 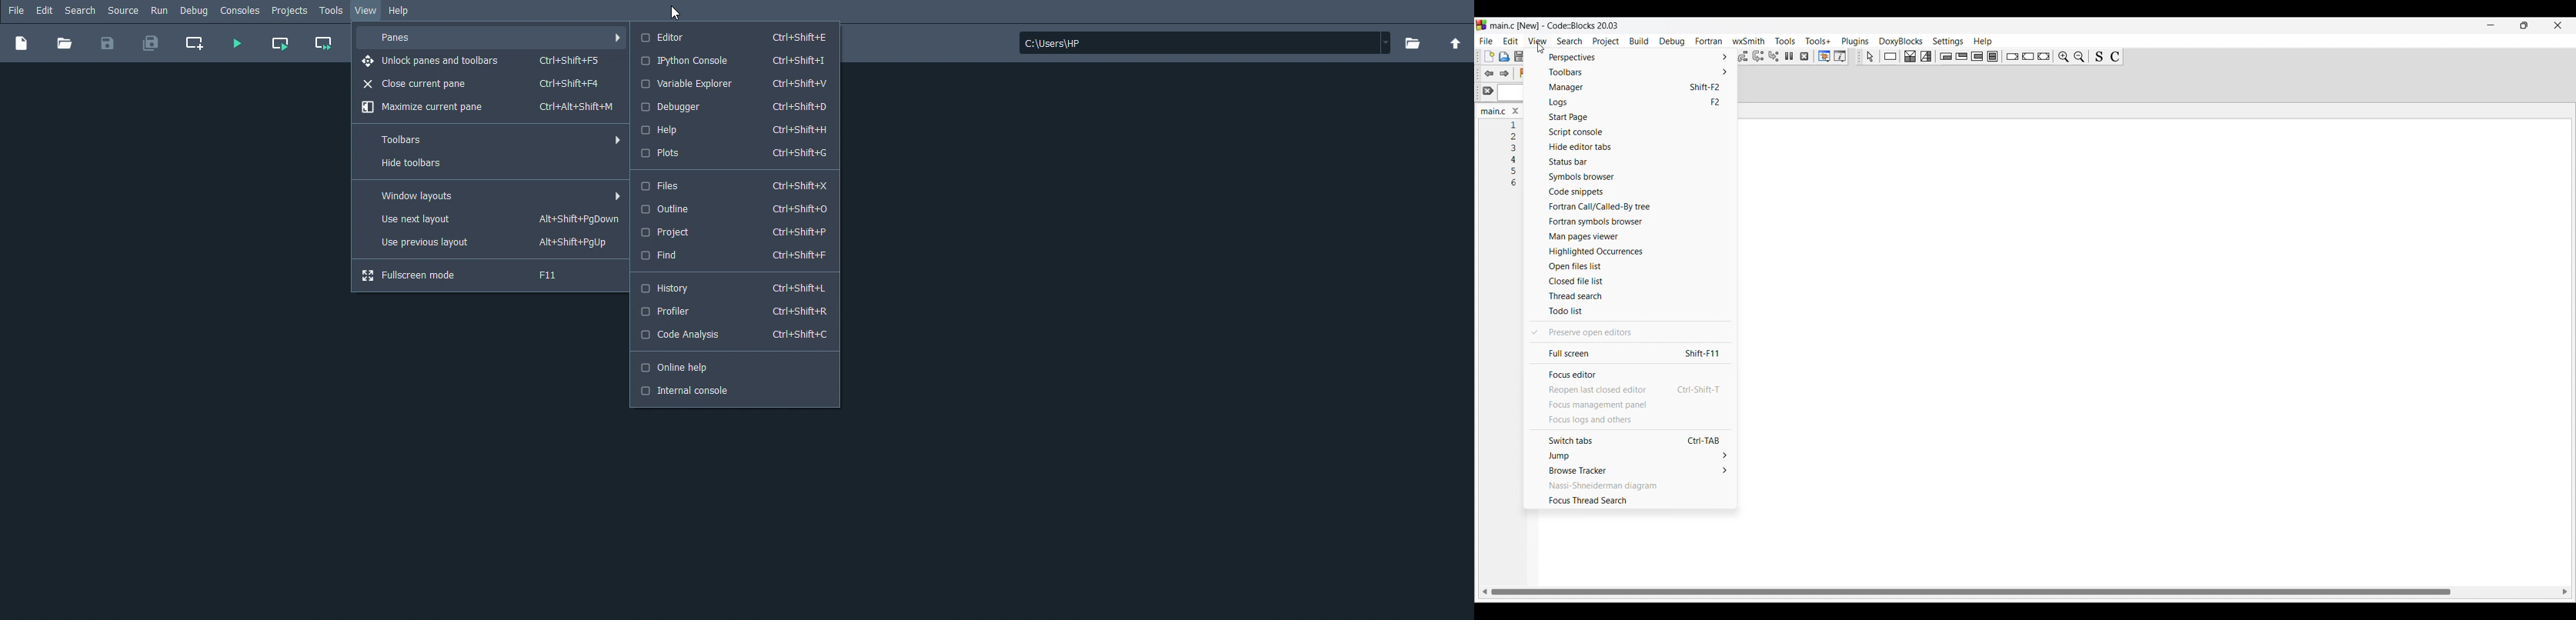 What do you see at coordinates (241, 11) in the screenshot?
I see `Consoles` at bounding box center [241, 11].